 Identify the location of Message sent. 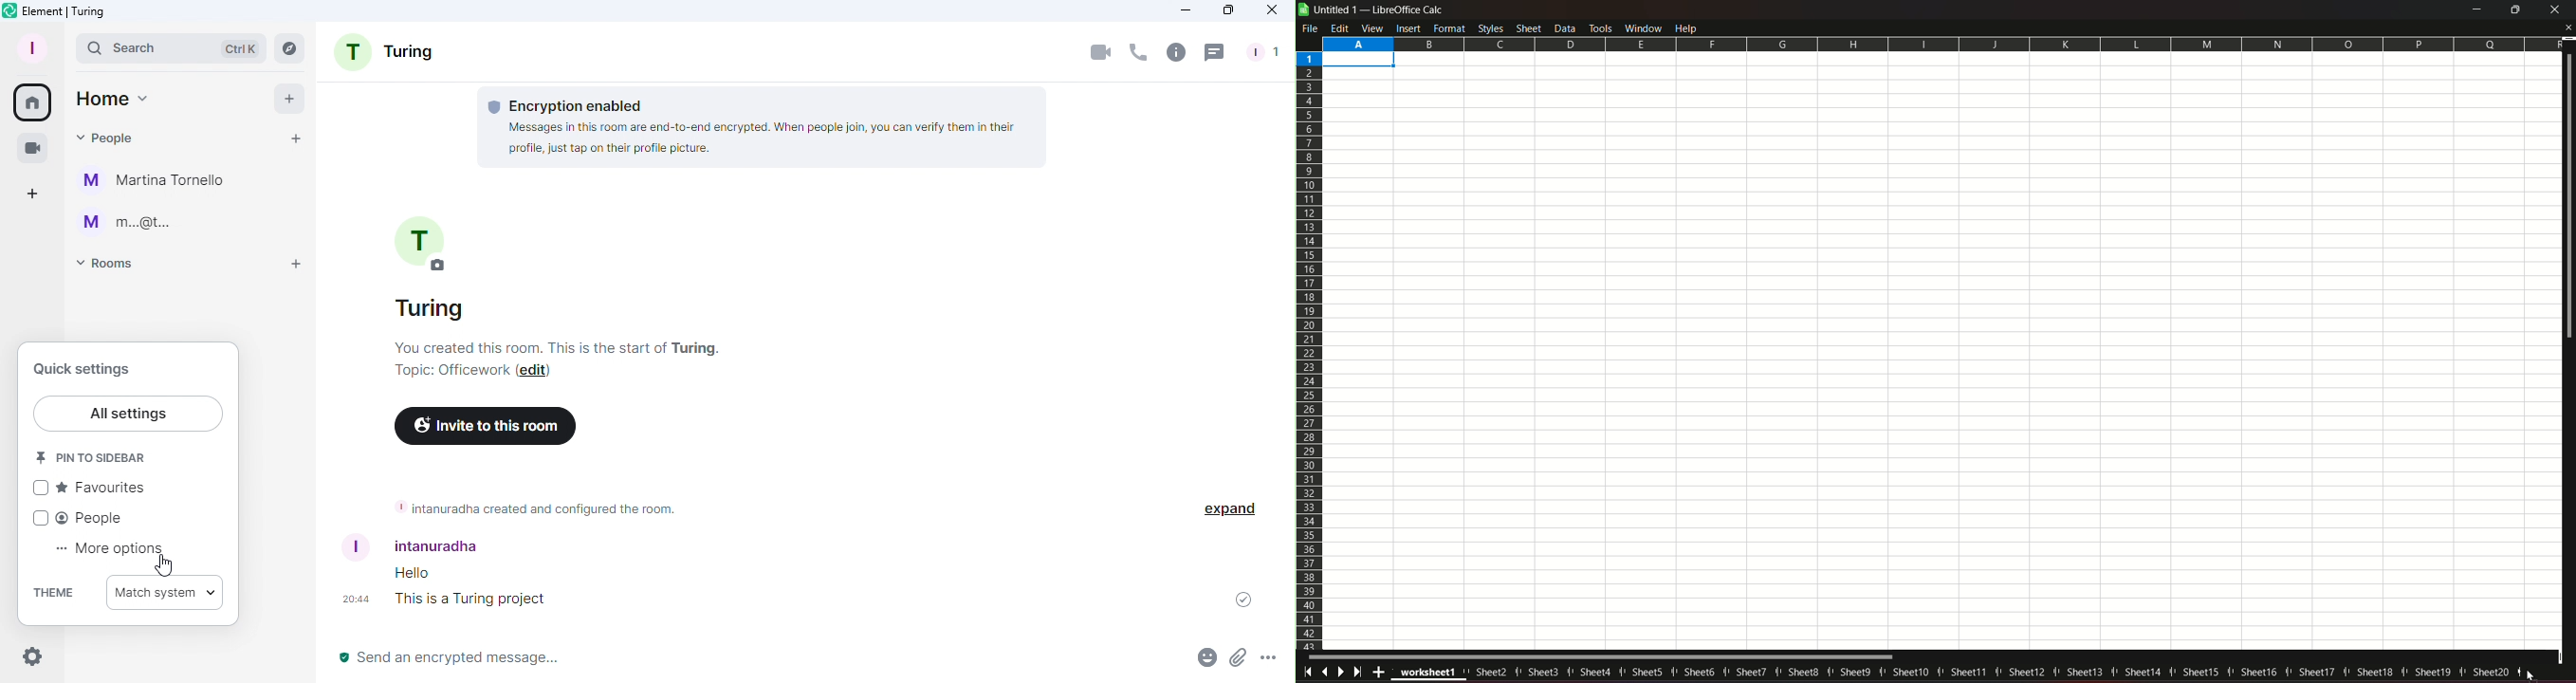
(1237, 600).